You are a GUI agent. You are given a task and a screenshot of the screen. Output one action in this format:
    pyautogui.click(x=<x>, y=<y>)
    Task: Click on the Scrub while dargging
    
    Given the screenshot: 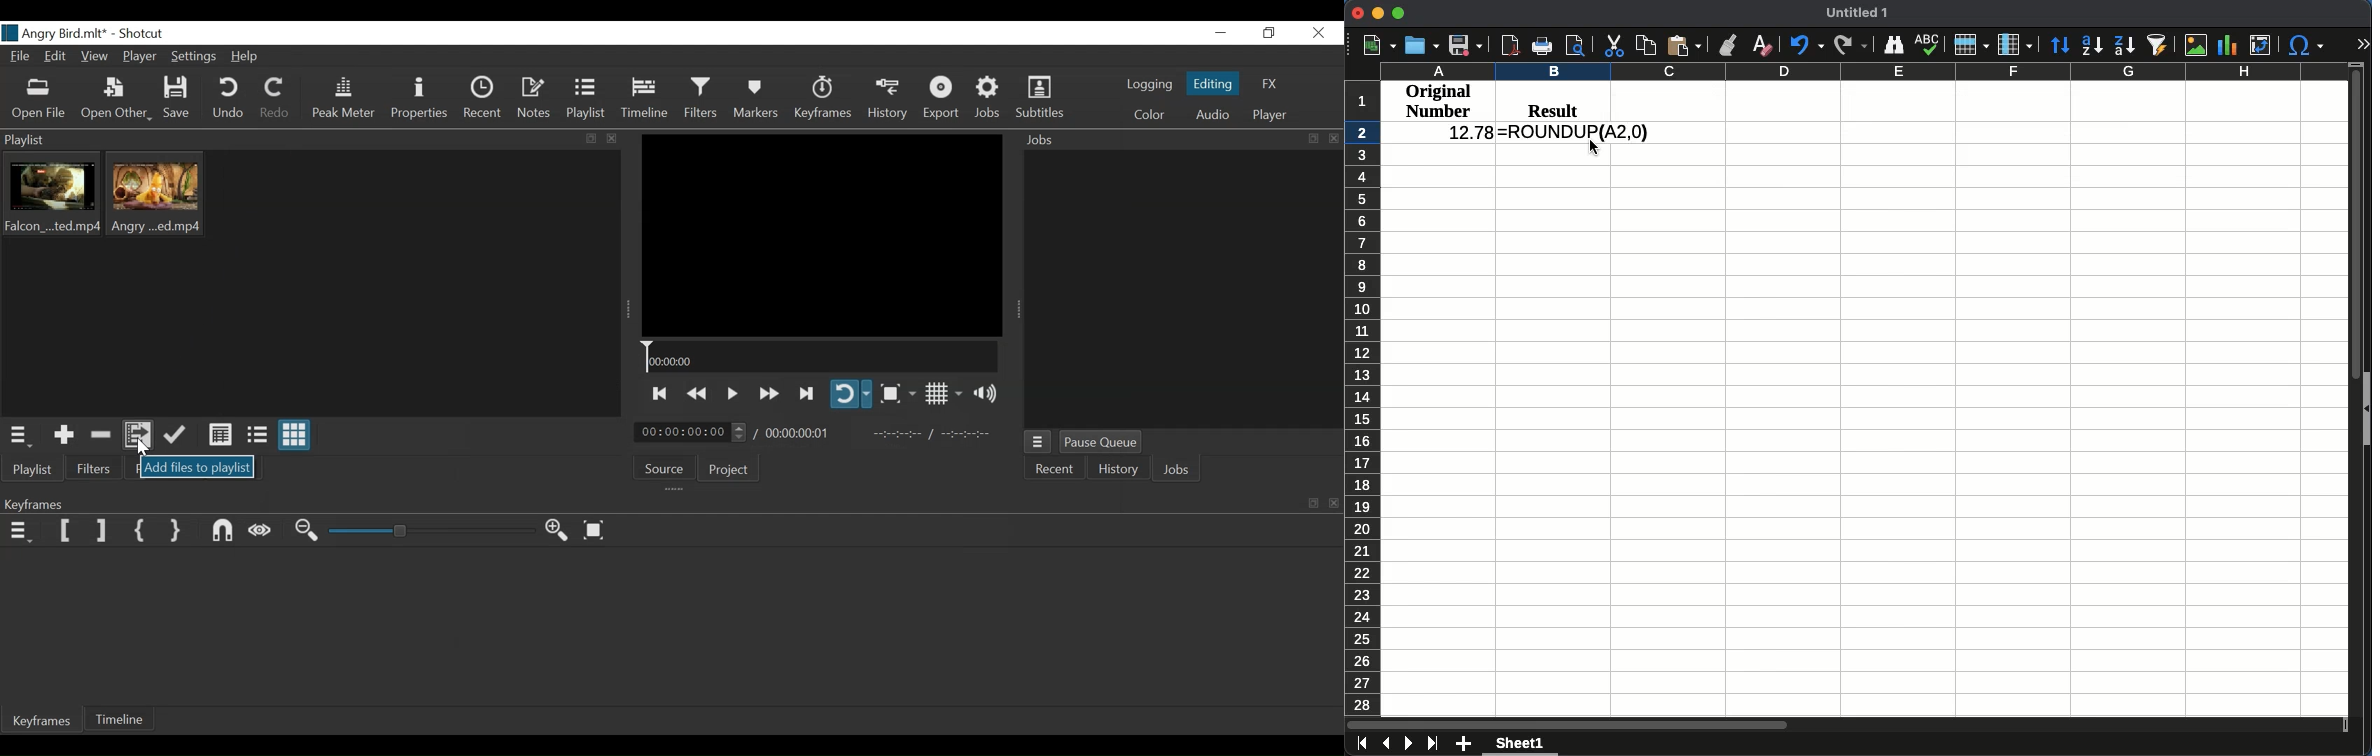 What is the action you would take?
    pyautogui.click(x=263, y=532)
    